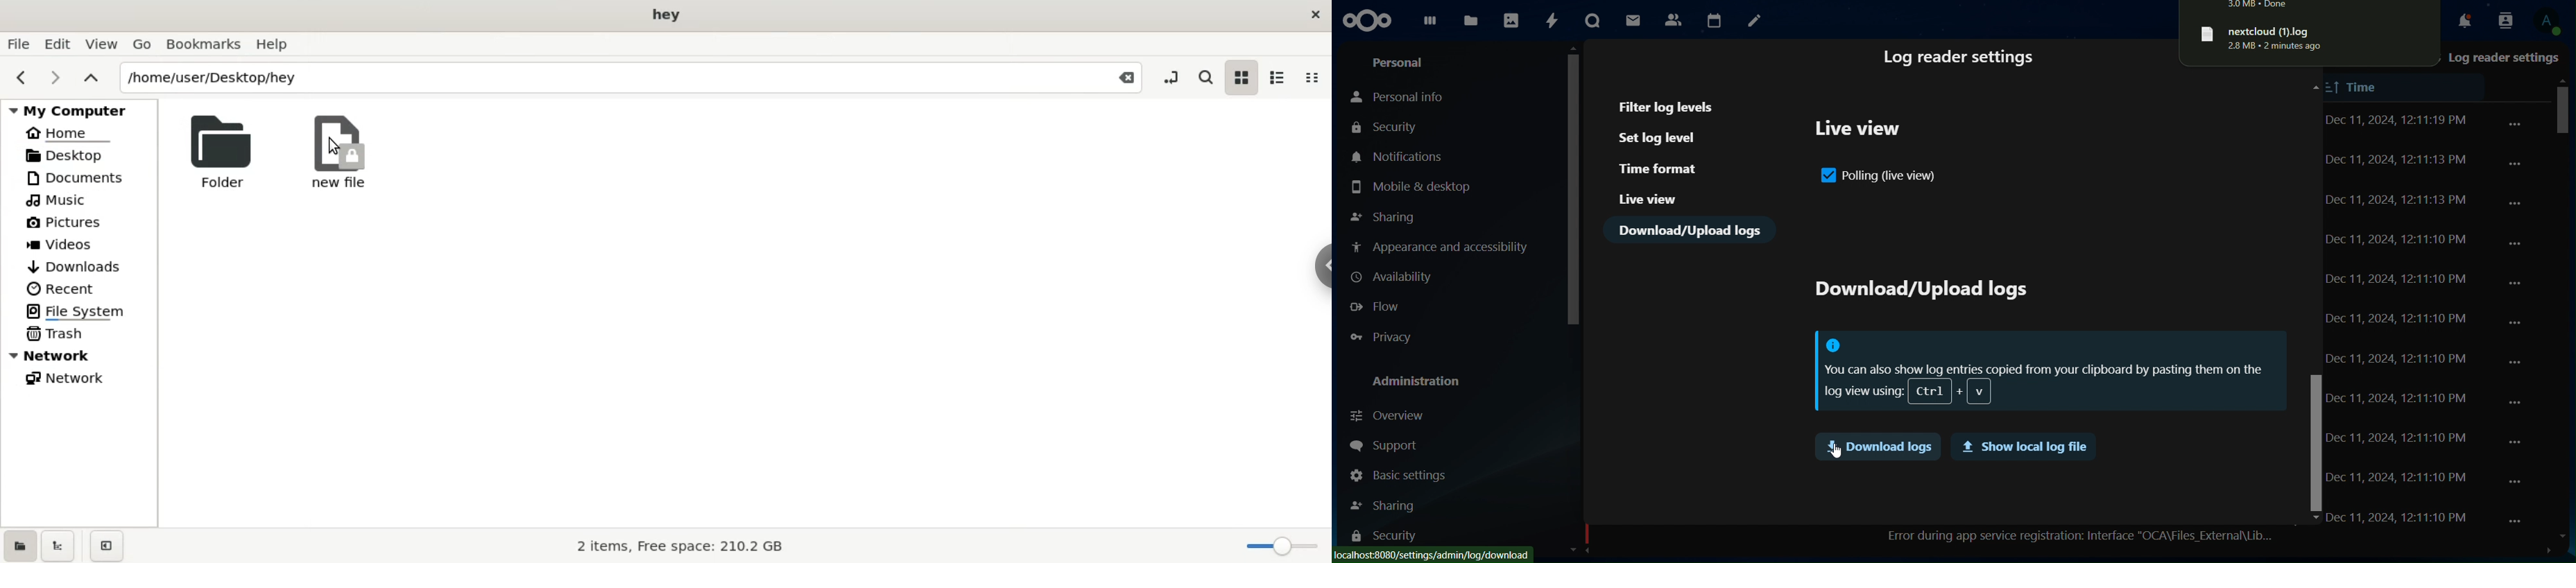  What do you see at coordinates (1443, 247) in the screenshot?
I see `appearance and accessibilty` at bounding box center [1443, 247].